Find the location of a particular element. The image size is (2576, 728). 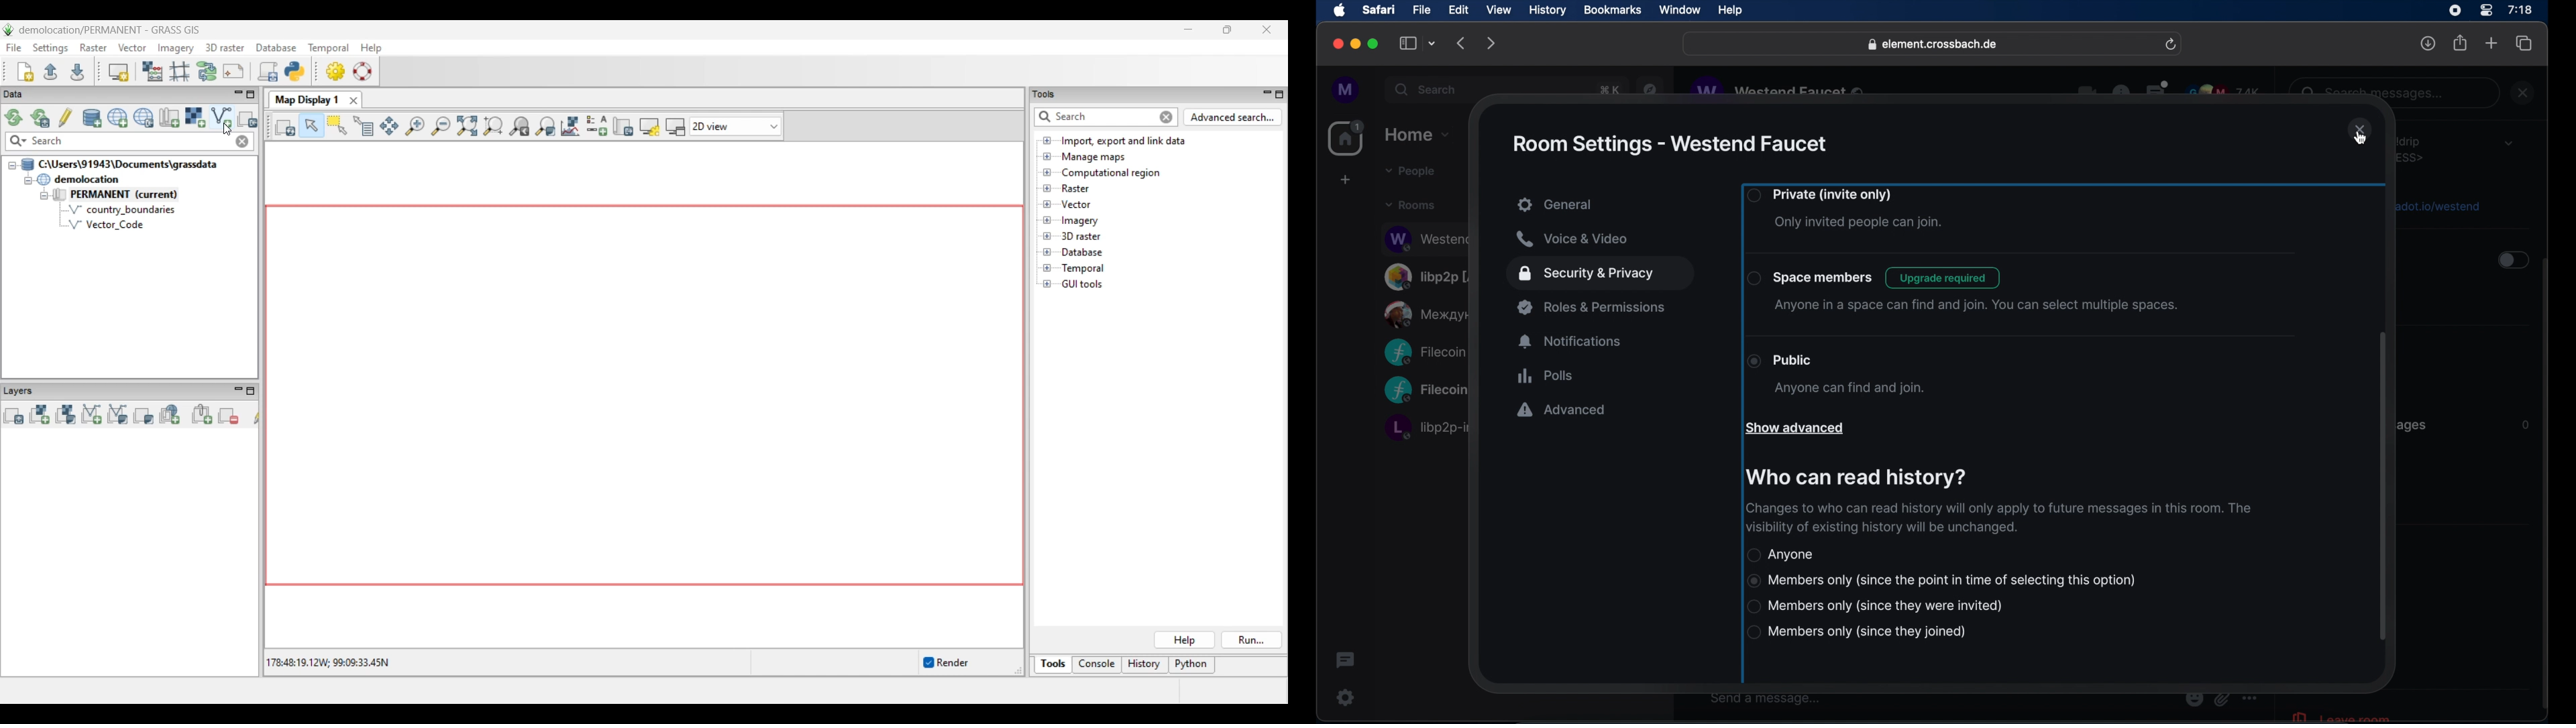

dropdown is located at coordinates (2508, 143).